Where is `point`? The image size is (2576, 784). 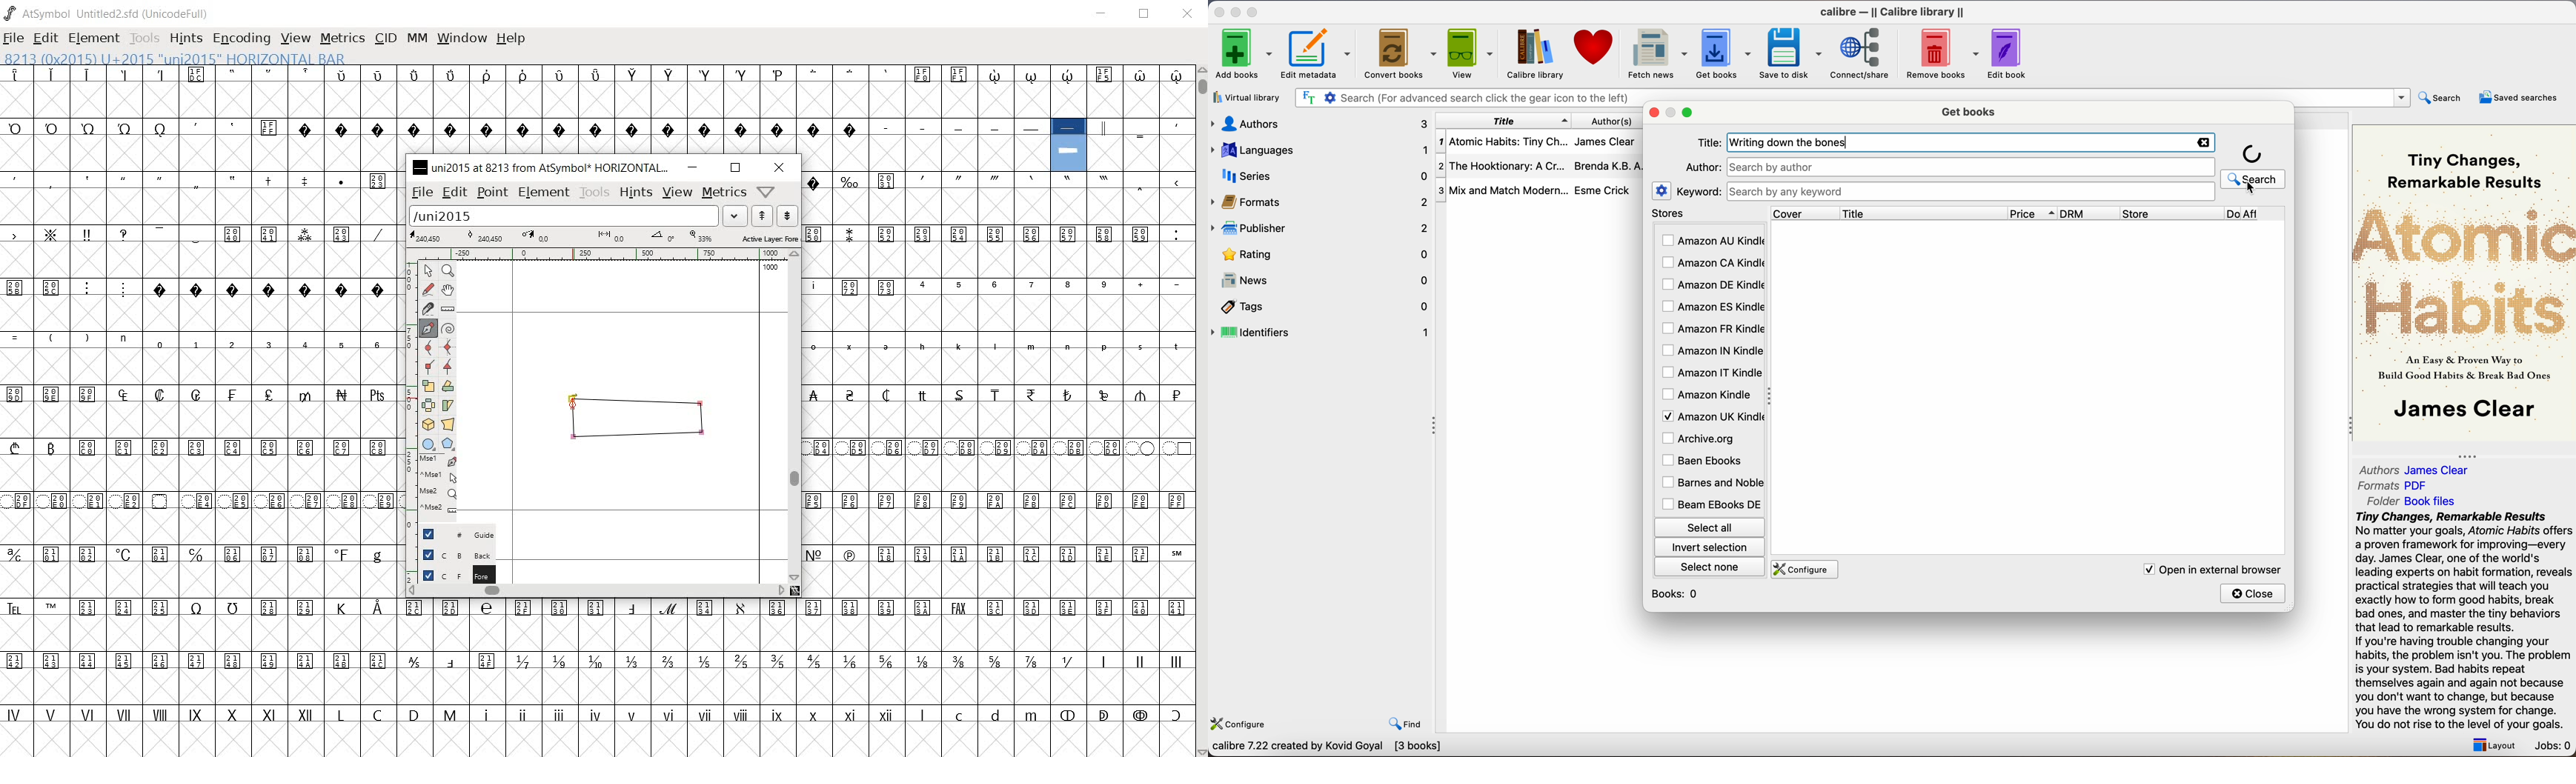
point is located at coordinates (494, 194).